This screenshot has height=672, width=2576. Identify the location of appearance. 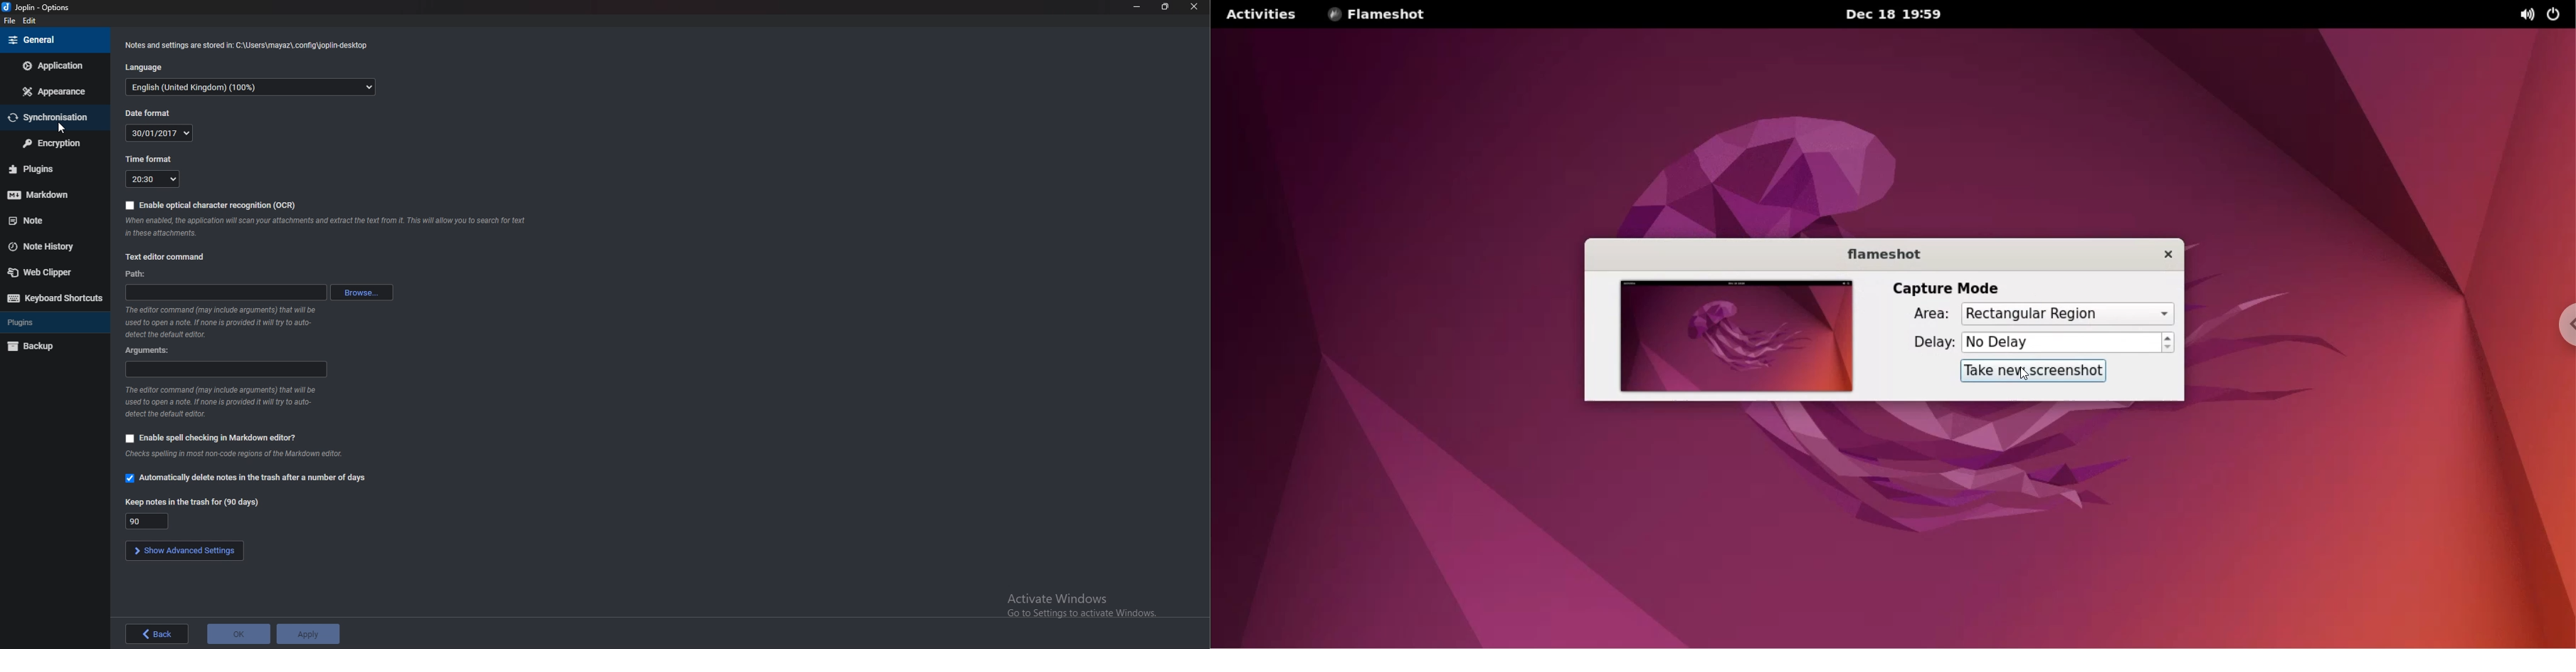
(57, 91).